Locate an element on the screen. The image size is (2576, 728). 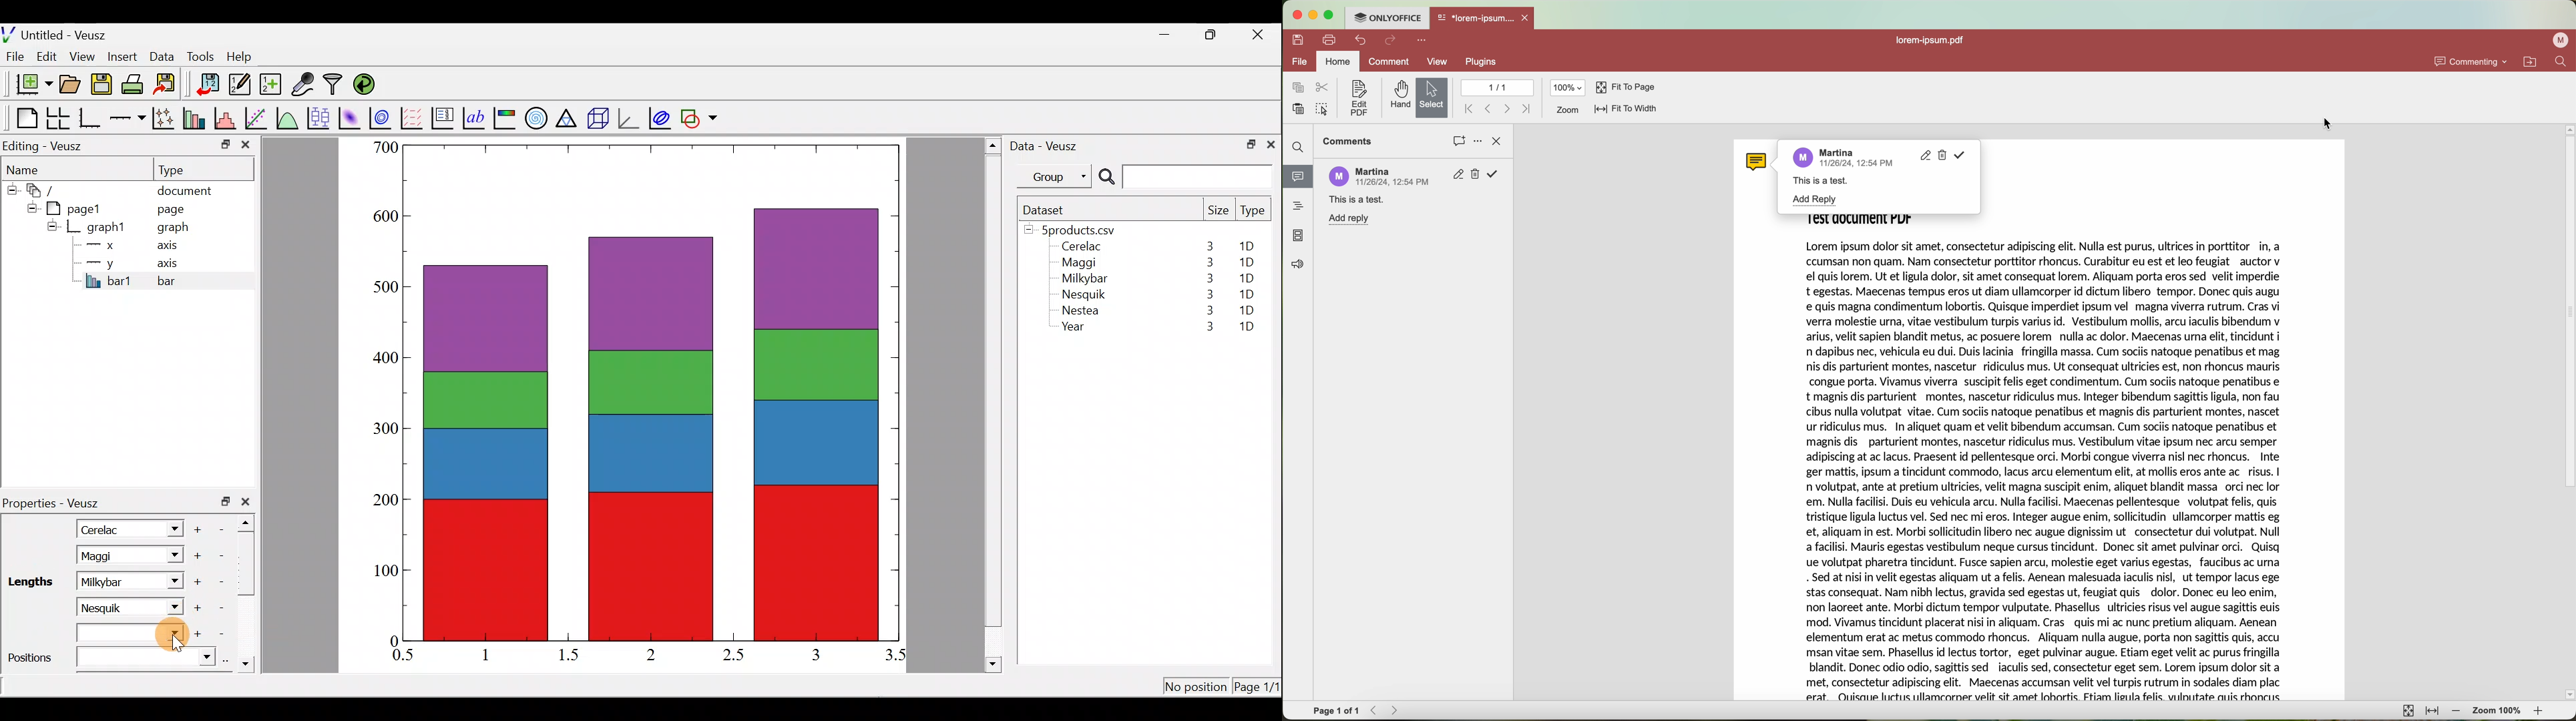
minimize is located at coordinates (1312, 15).